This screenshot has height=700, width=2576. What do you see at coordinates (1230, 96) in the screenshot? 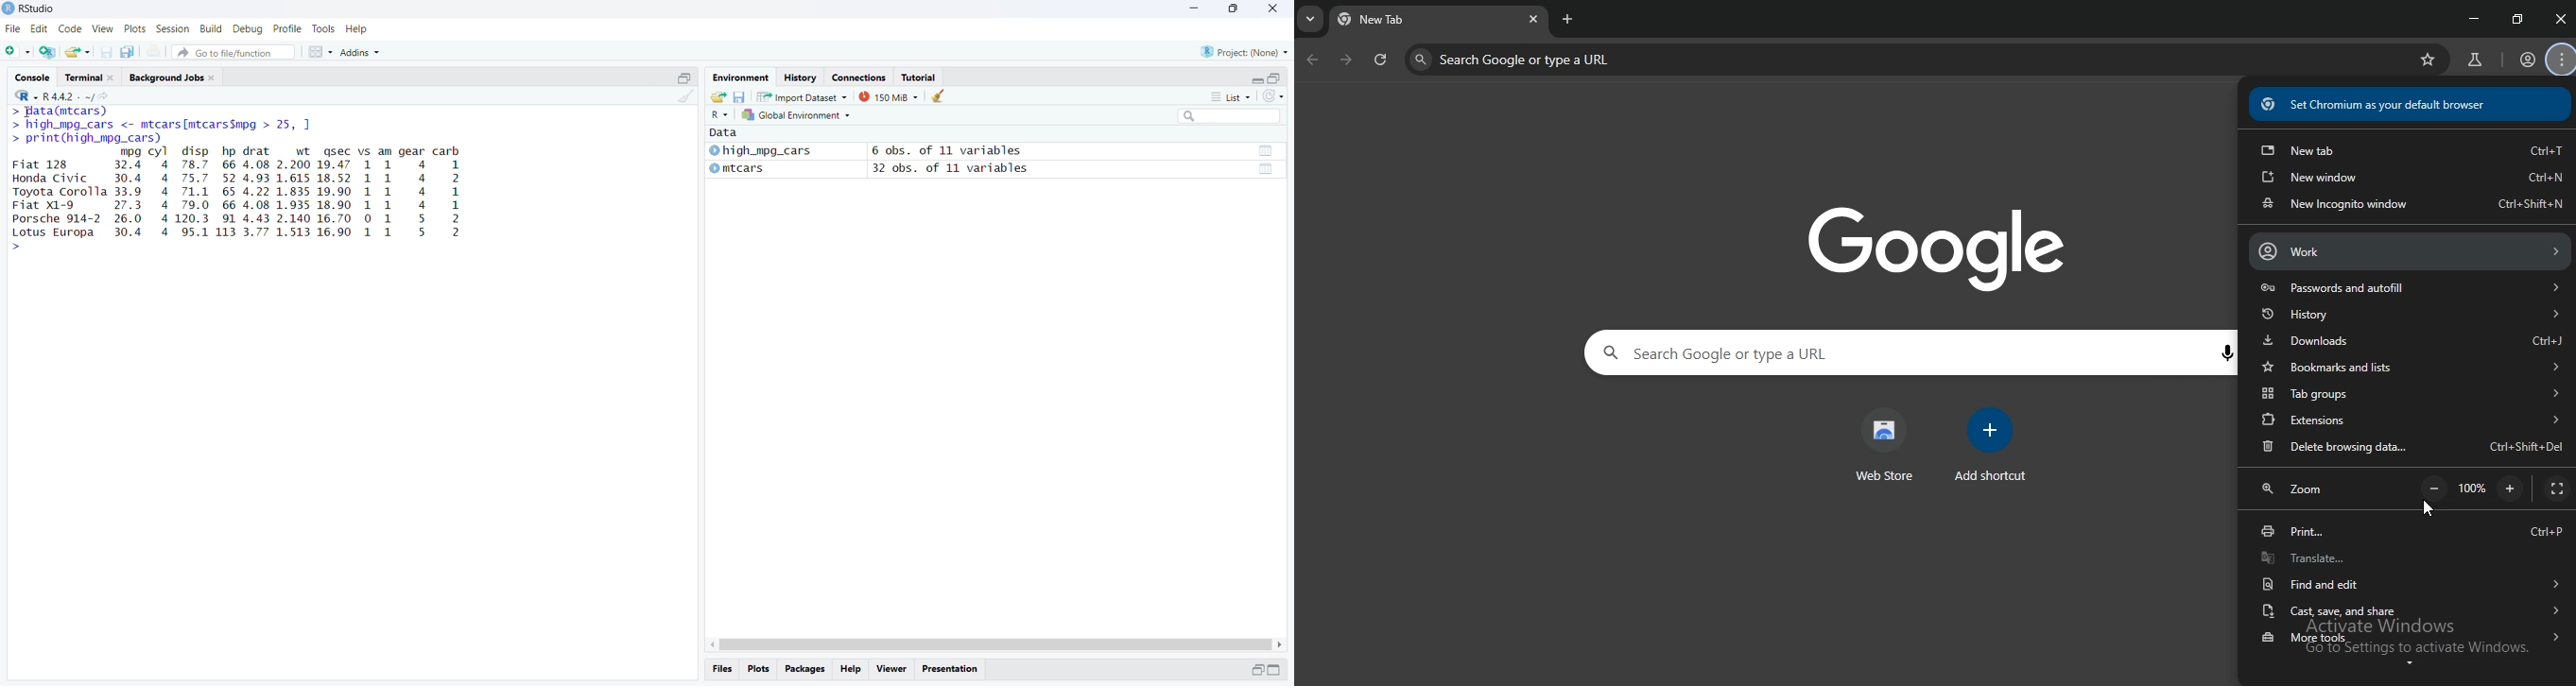
I see `List` at bounding box center [1230, 96].